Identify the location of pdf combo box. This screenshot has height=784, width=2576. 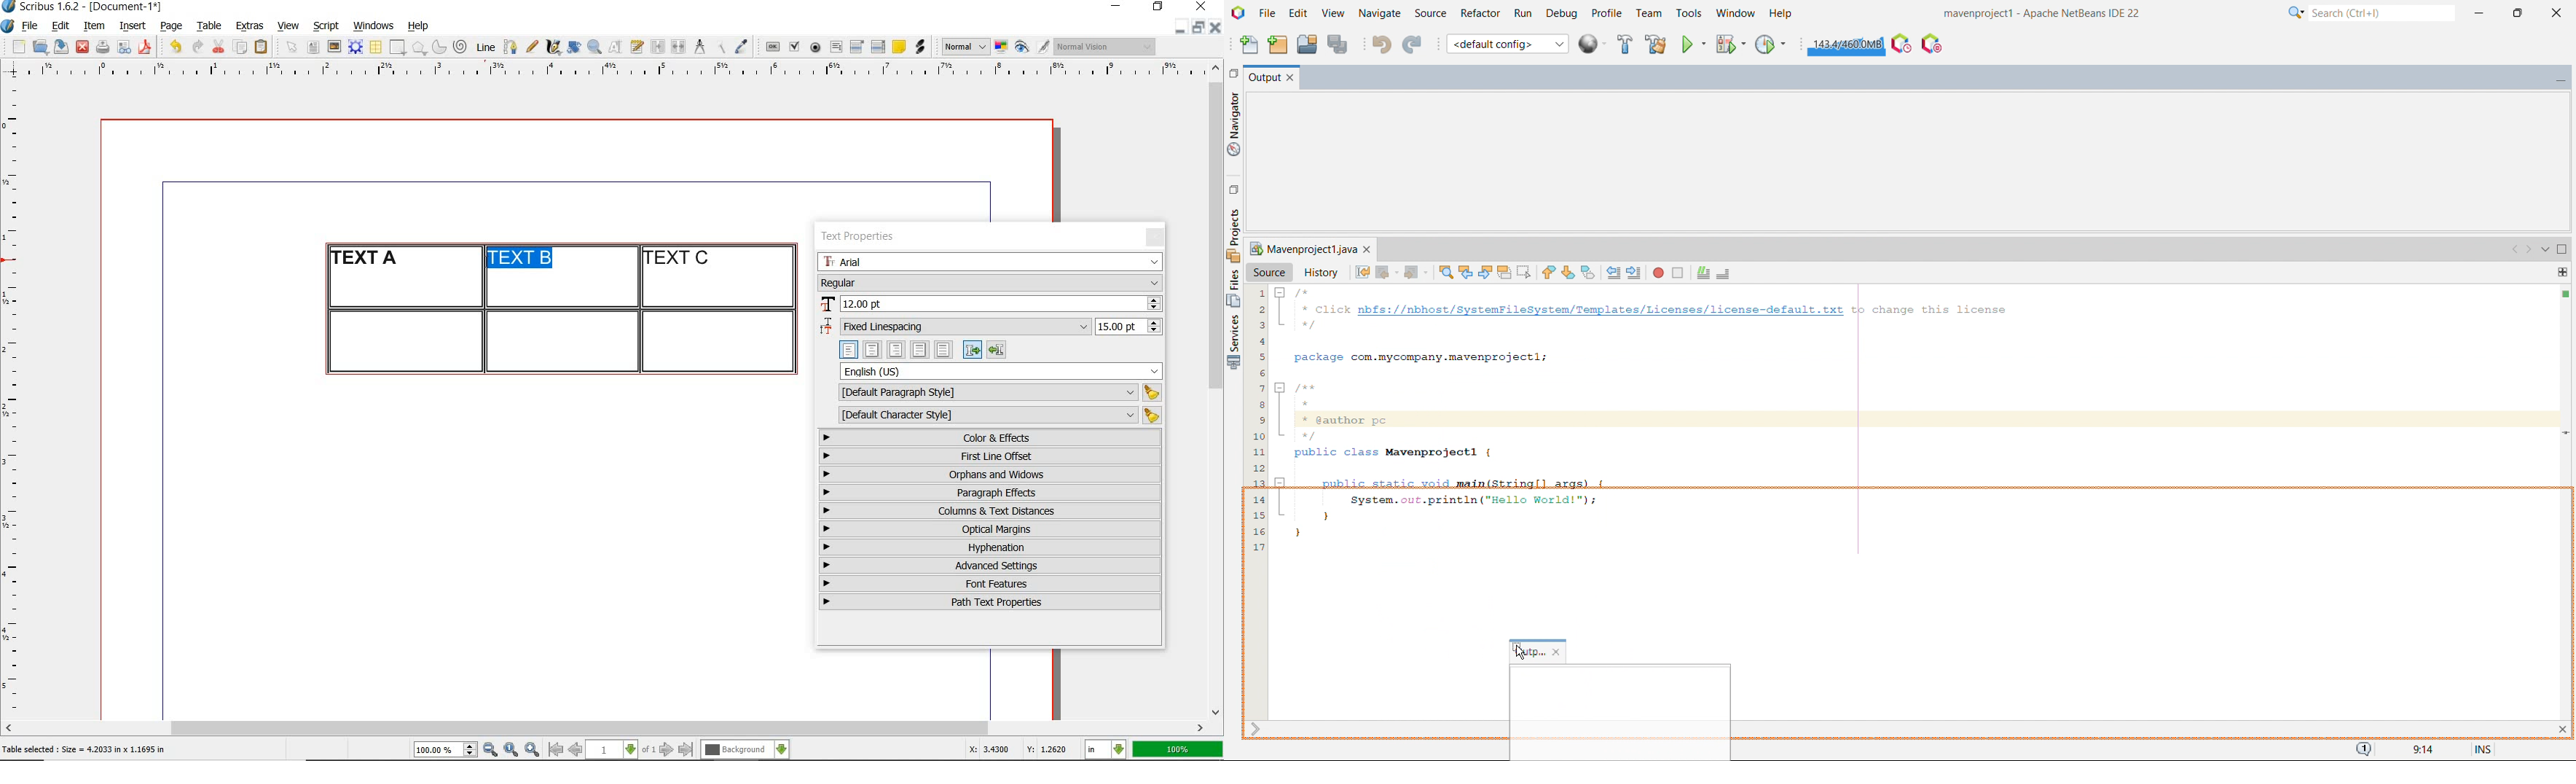
(857, 46).